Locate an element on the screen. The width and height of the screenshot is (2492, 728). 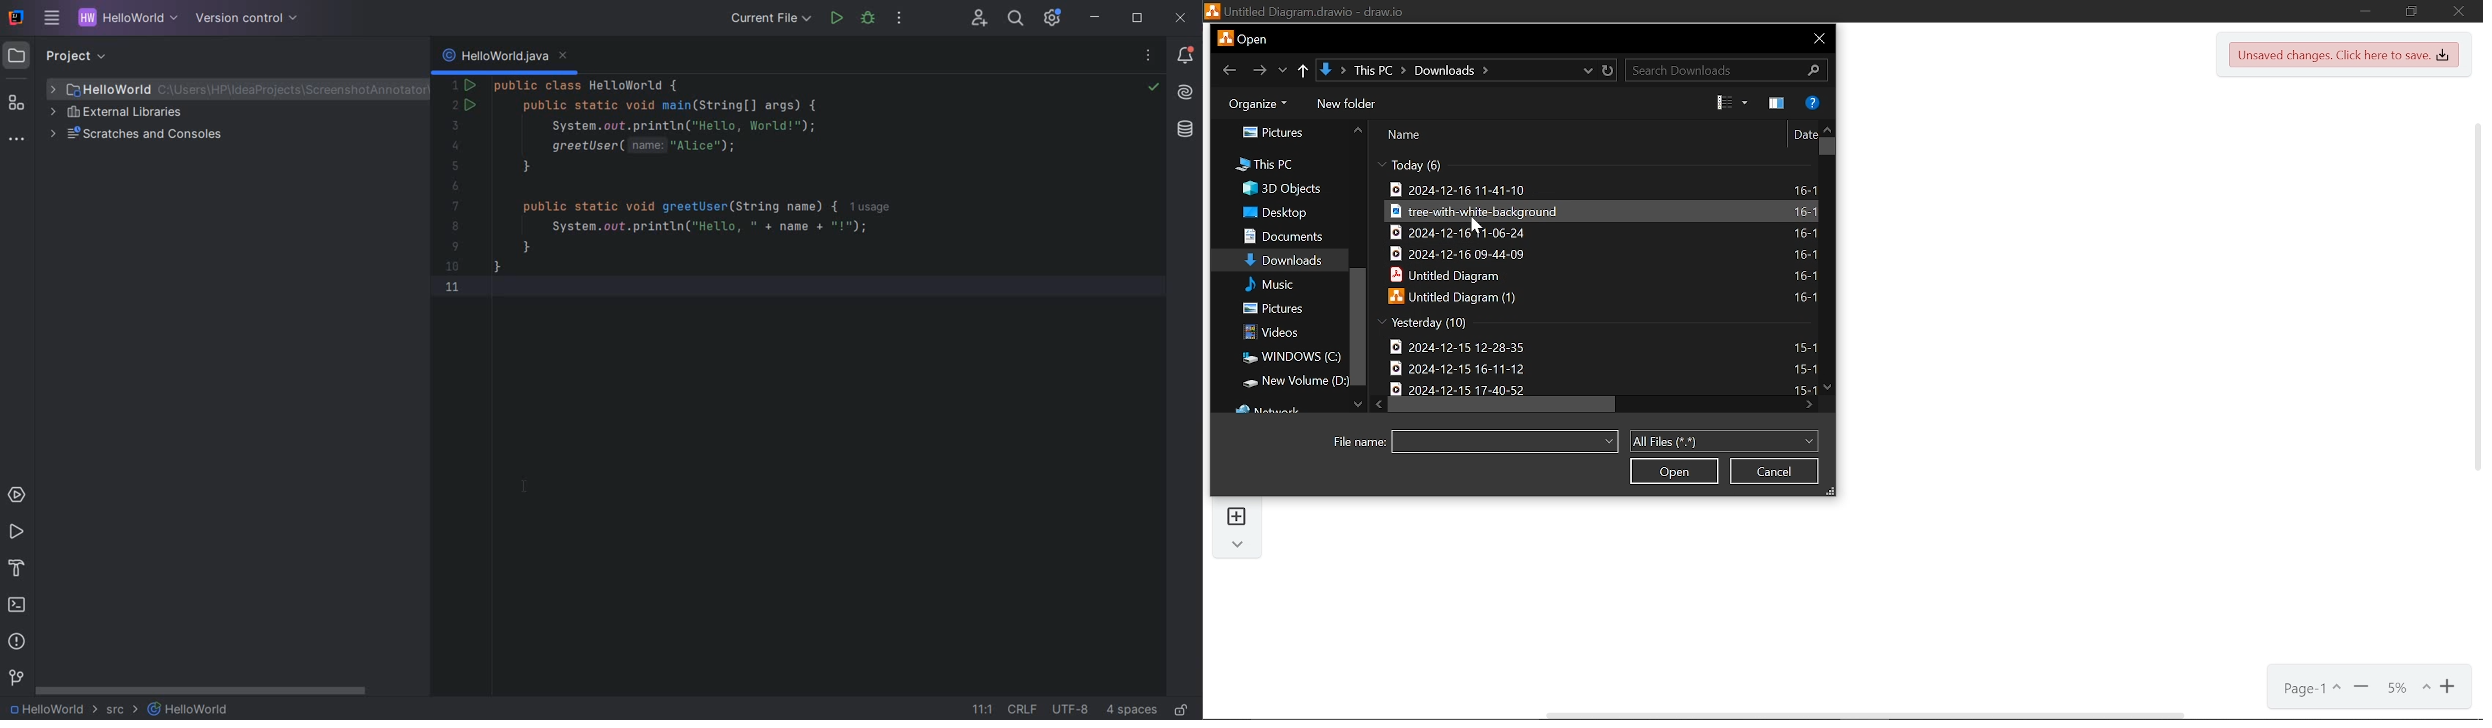
CLose is located at coordinates (1817, 39).